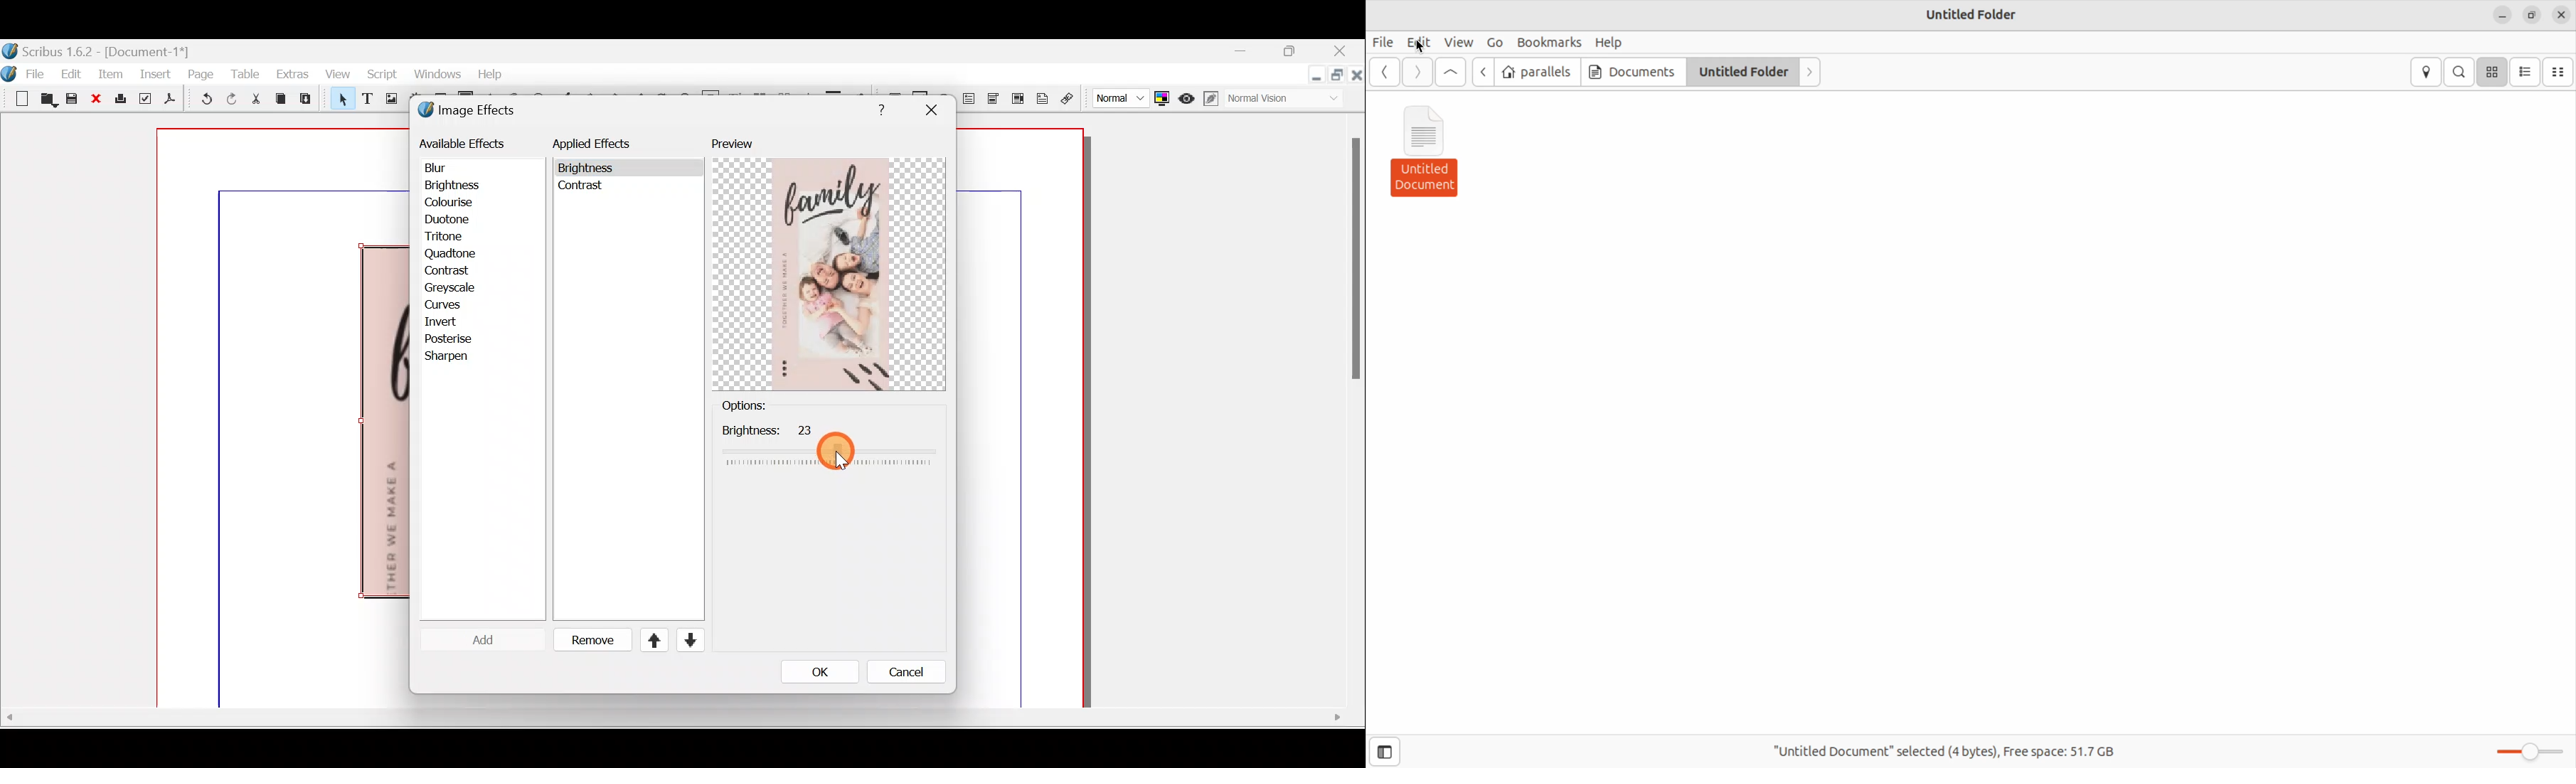  What do you see at coordinates (1316, 76) in the screenshot?
I see `Minimise` at bounding box center [1316, 76].